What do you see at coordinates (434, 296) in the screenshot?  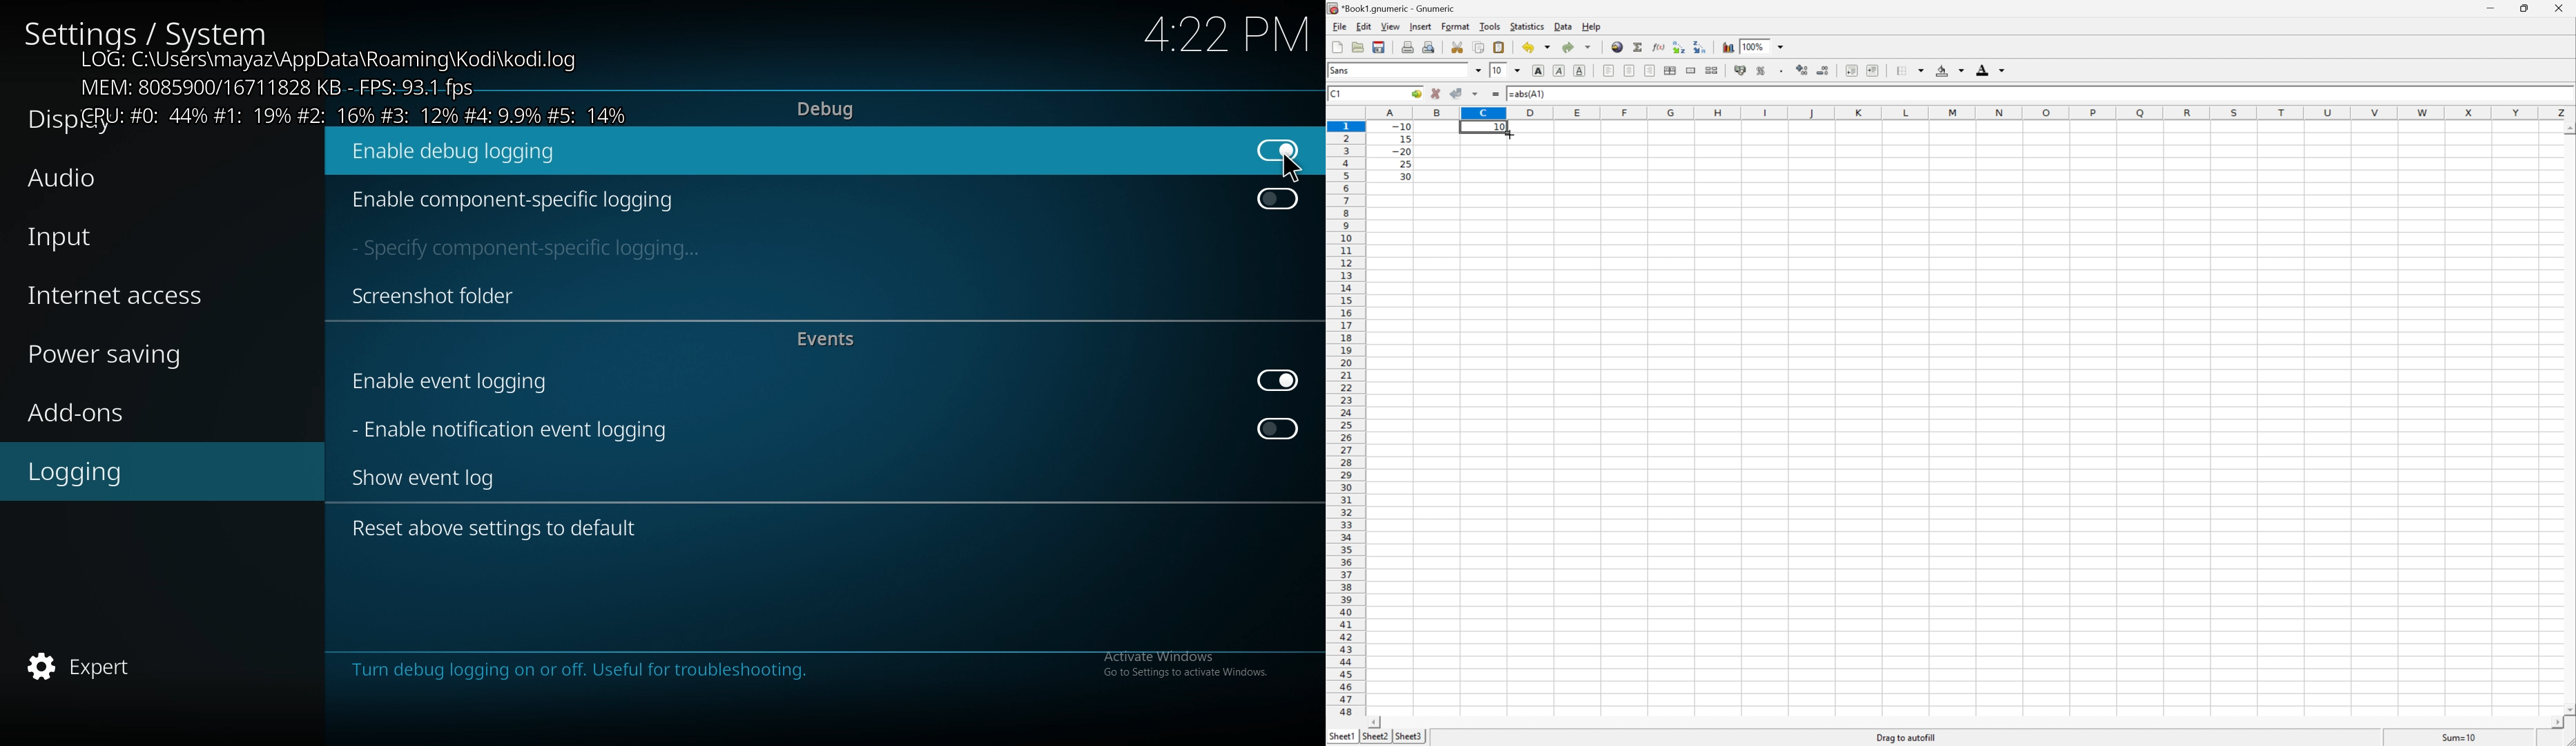 I see `screenshot folder` at bounding box center [434, 296].